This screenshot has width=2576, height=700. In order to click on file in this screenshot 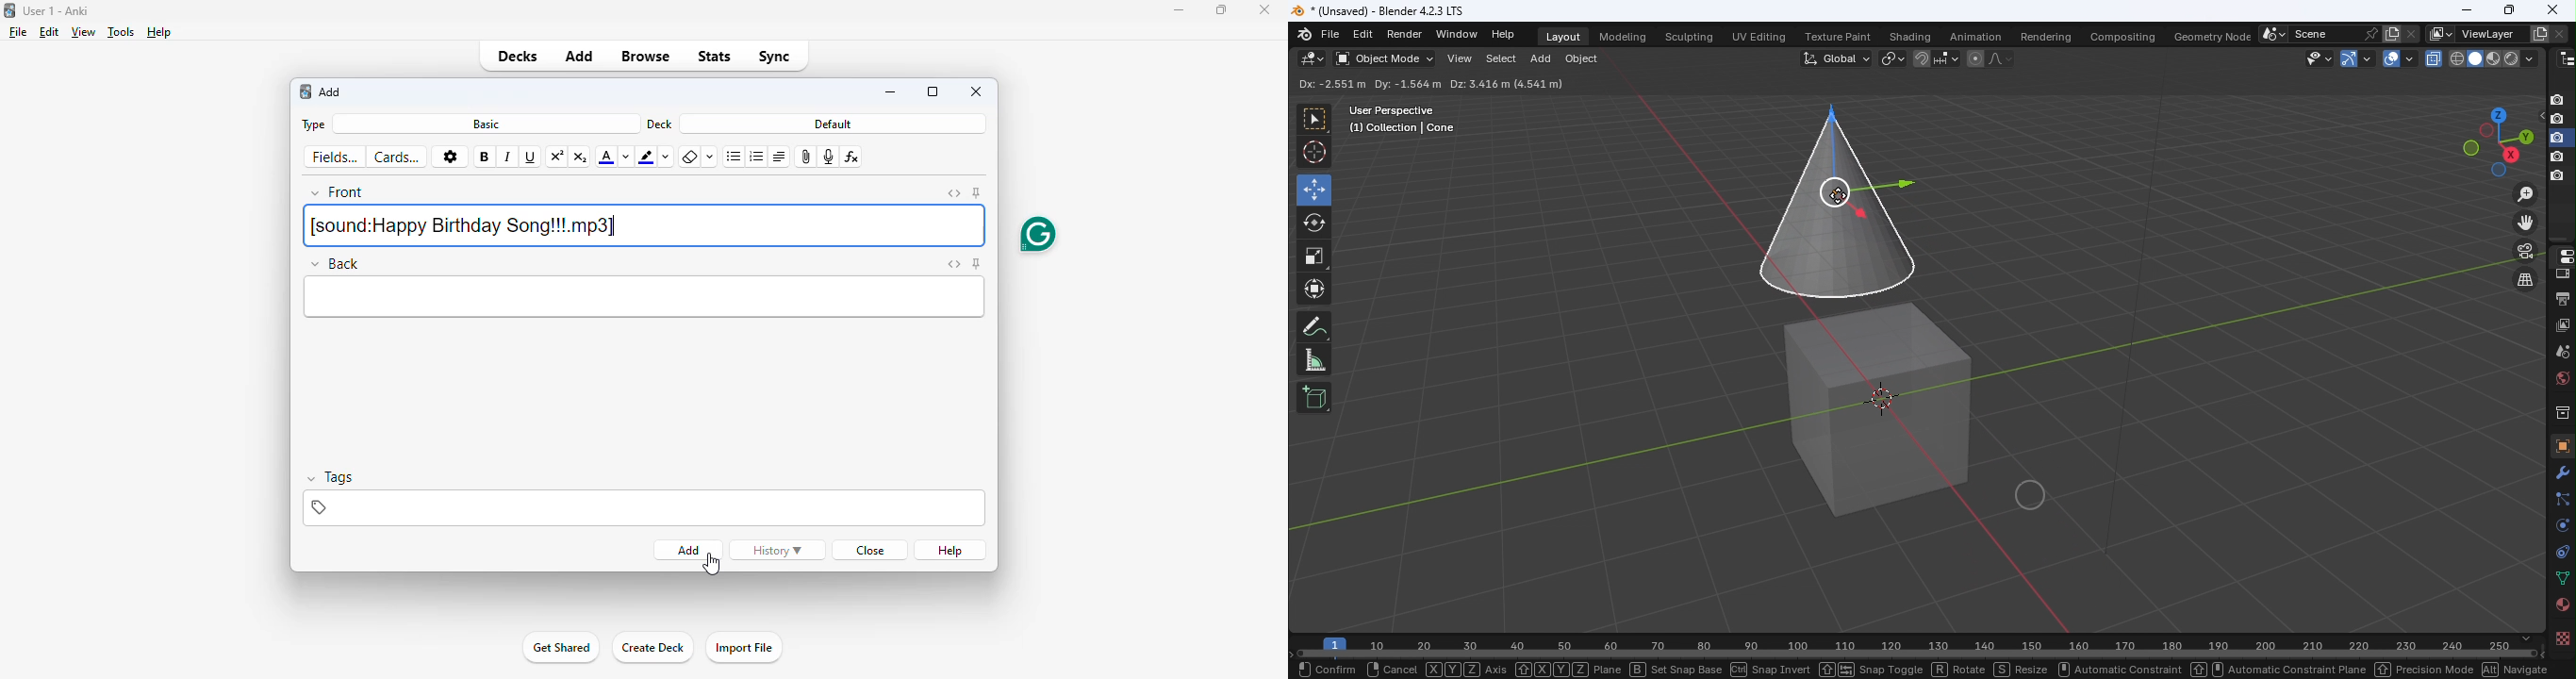, I will do `click(18, 32)`.